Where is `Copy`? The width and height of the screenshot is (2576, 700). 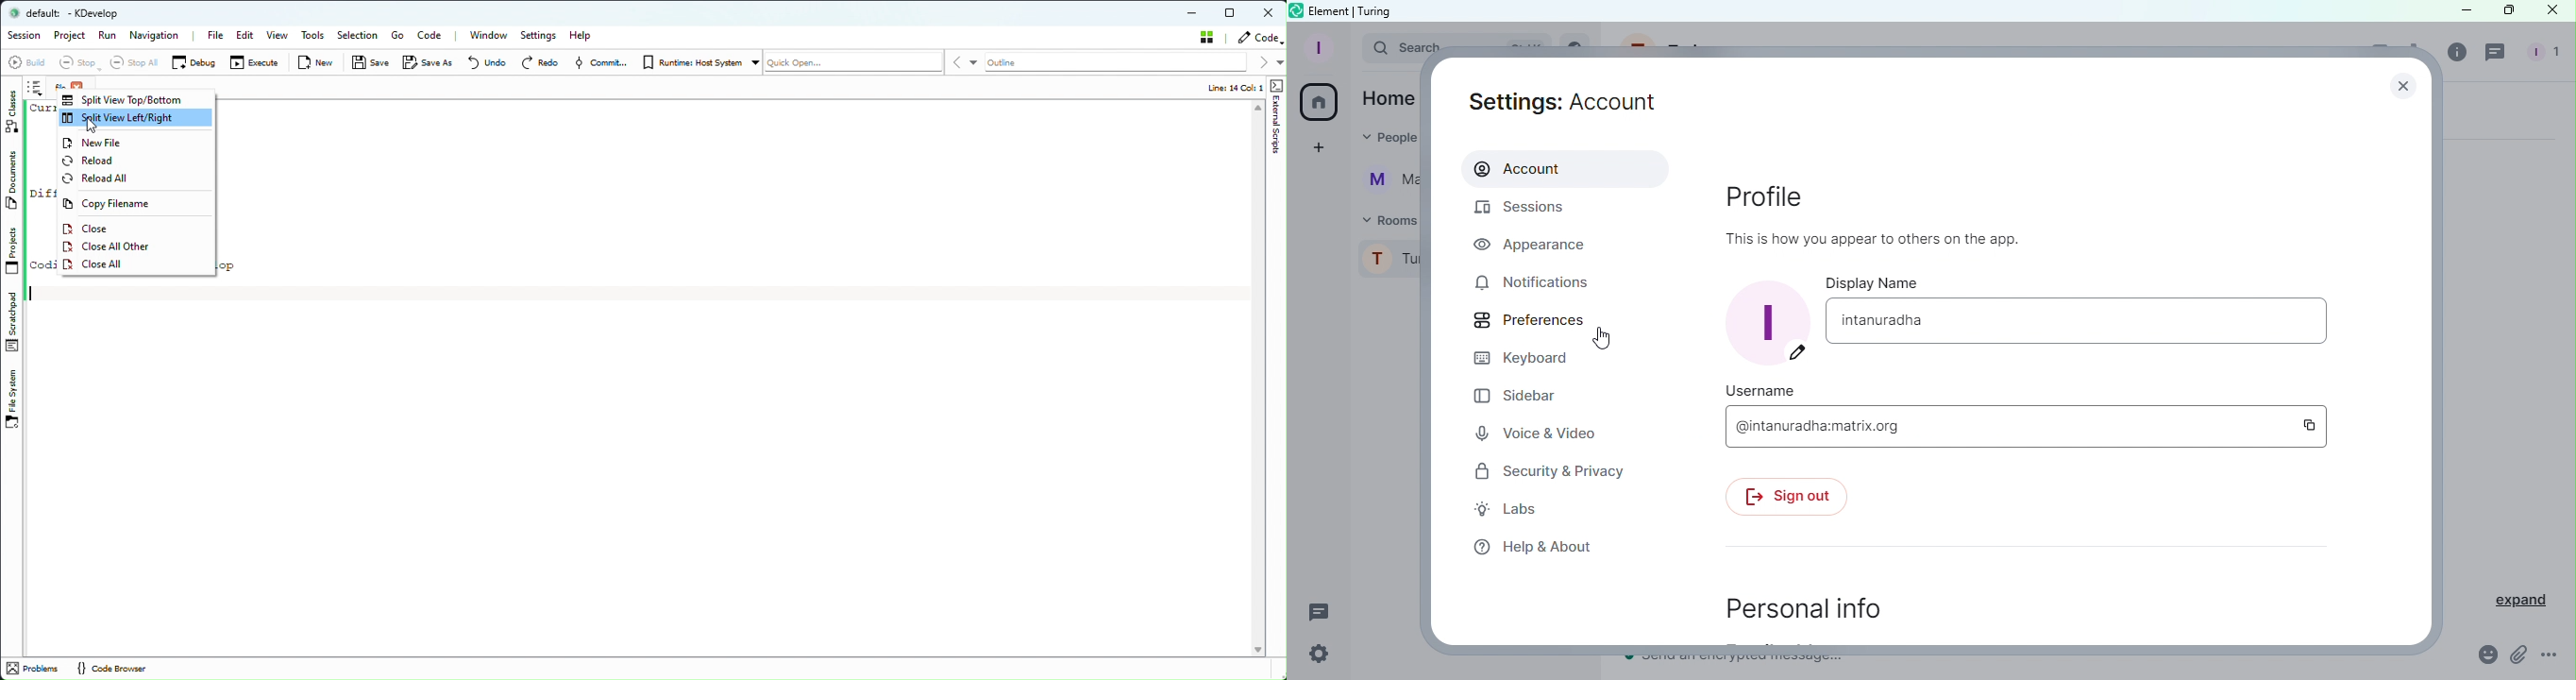 Copy is located at coordinates (2309, 427).